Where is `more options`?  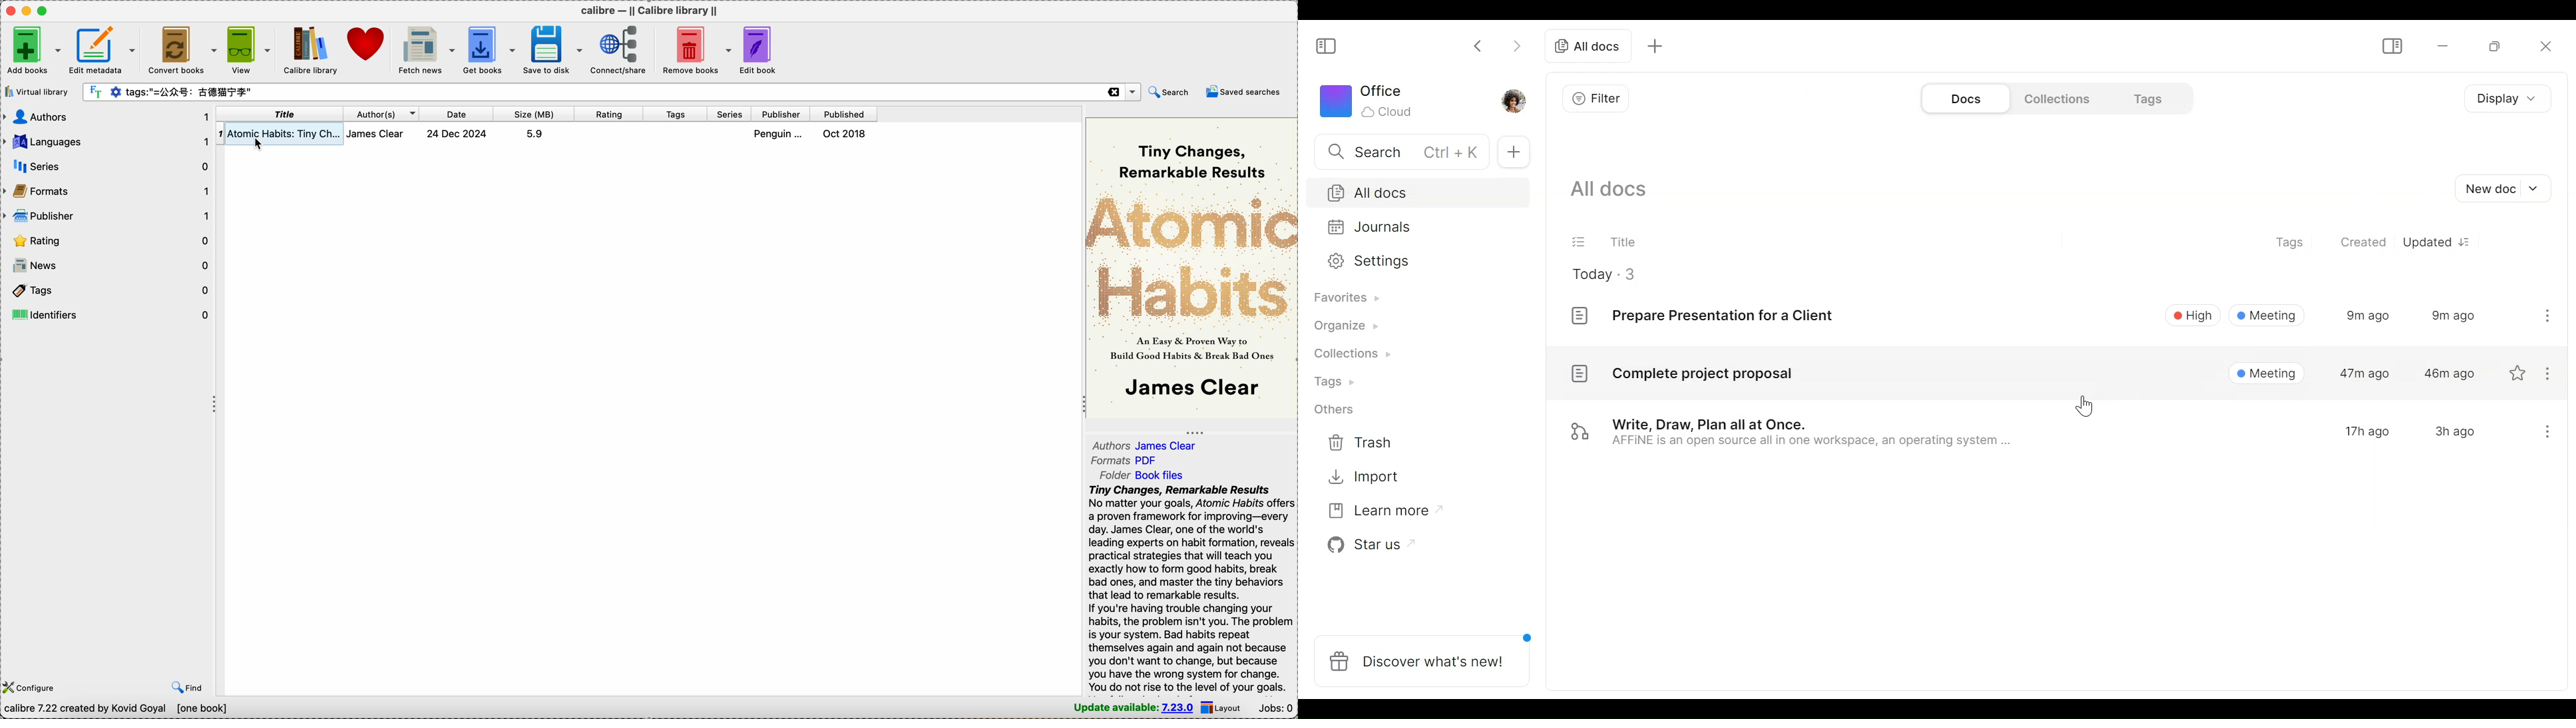 more options is located at coordinates (2549, 375).